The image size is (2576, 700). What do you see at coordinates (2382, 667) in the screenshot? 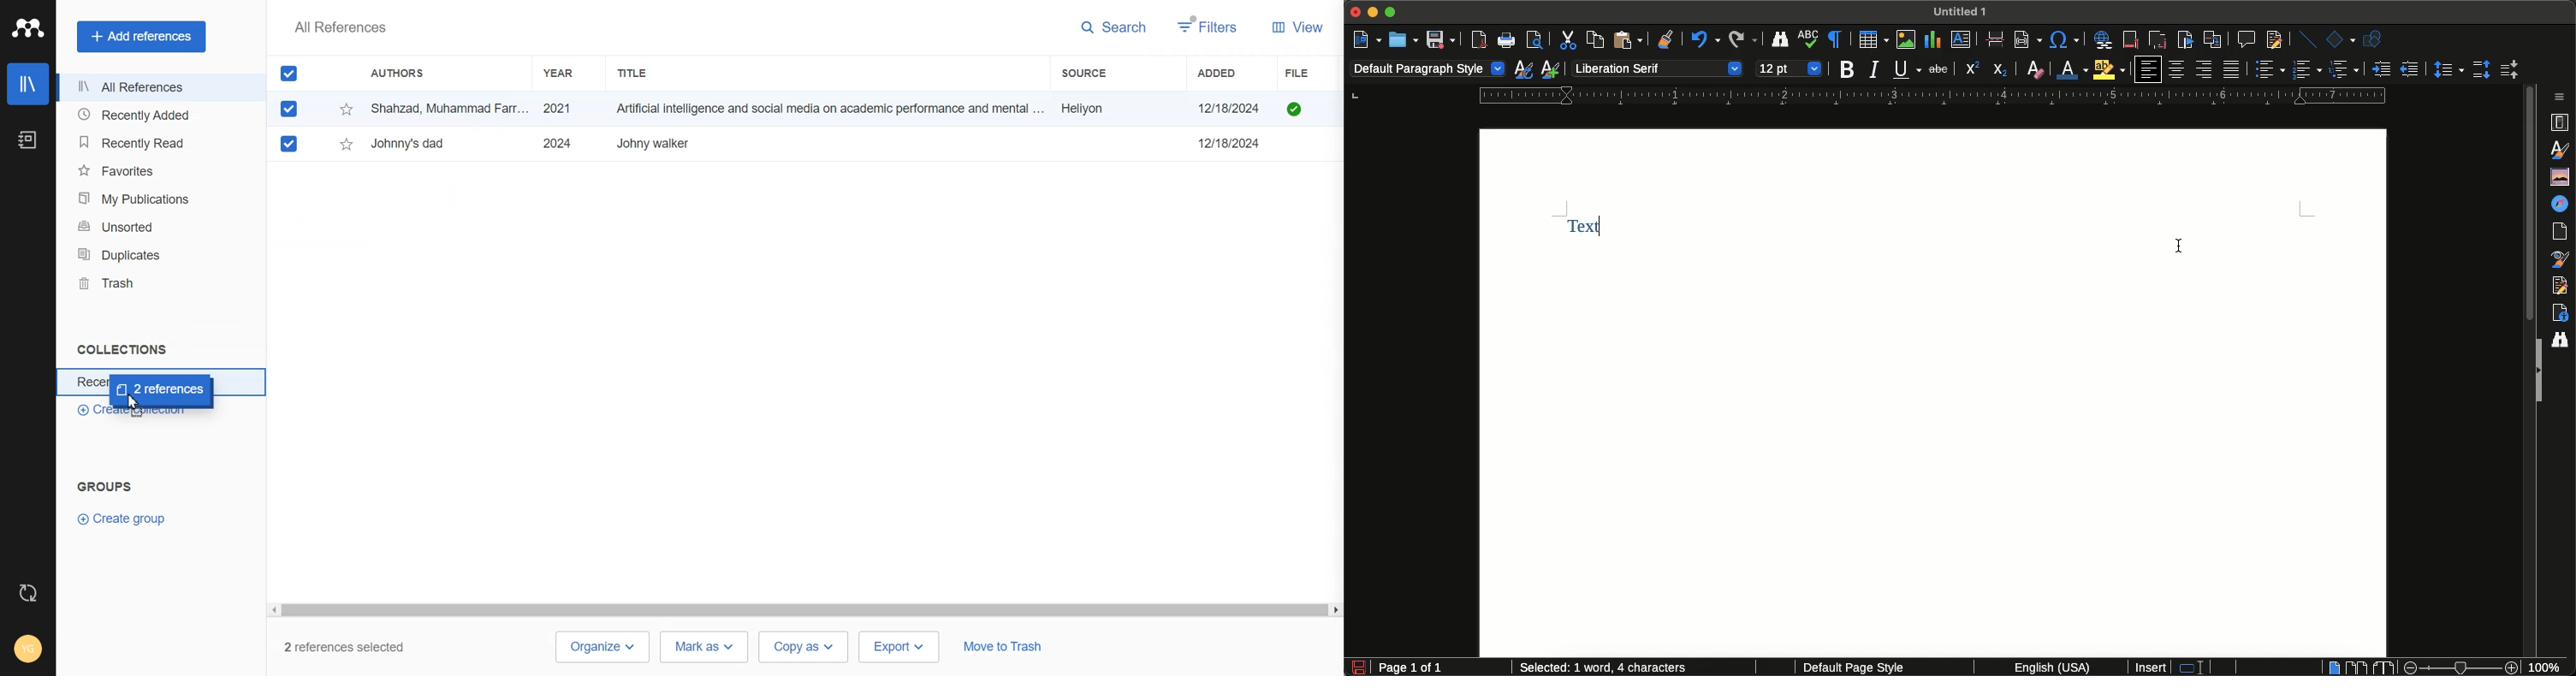
I see `Book view` at bounding box center [2382, 667].